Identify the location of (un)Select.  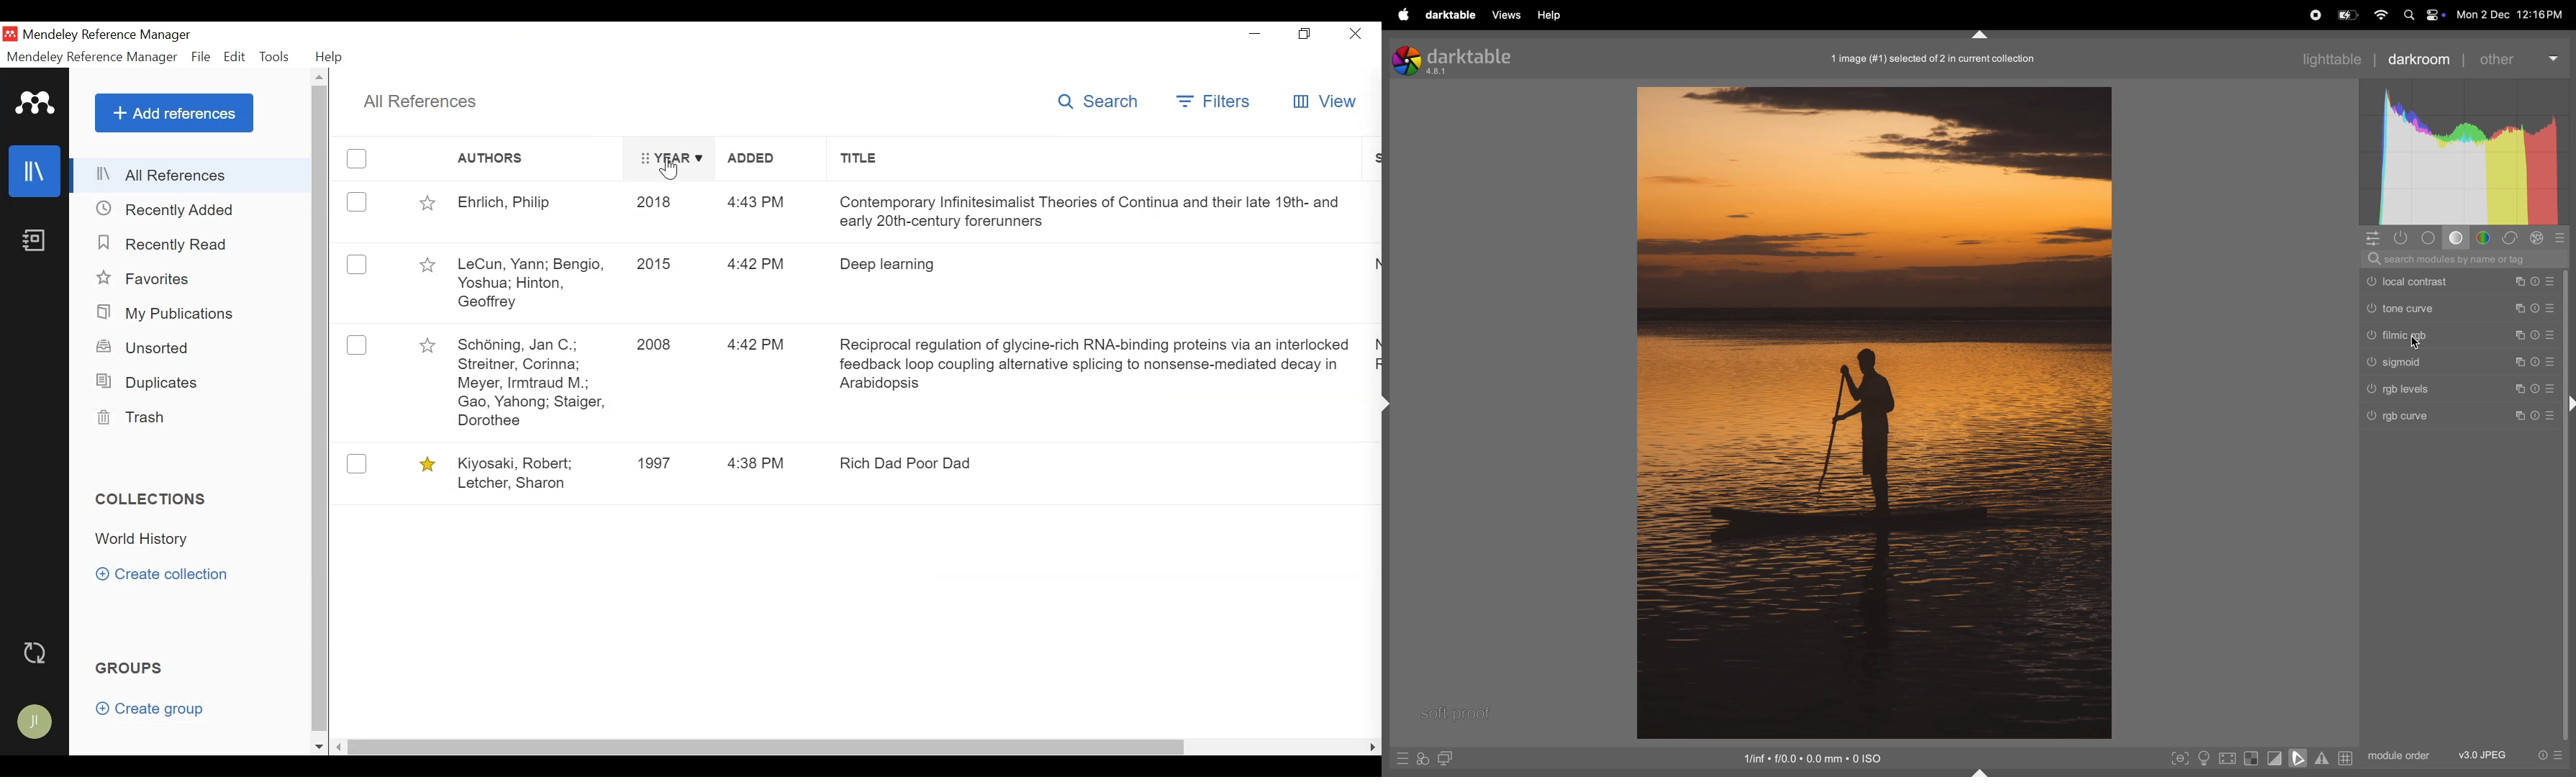
(356, 203).